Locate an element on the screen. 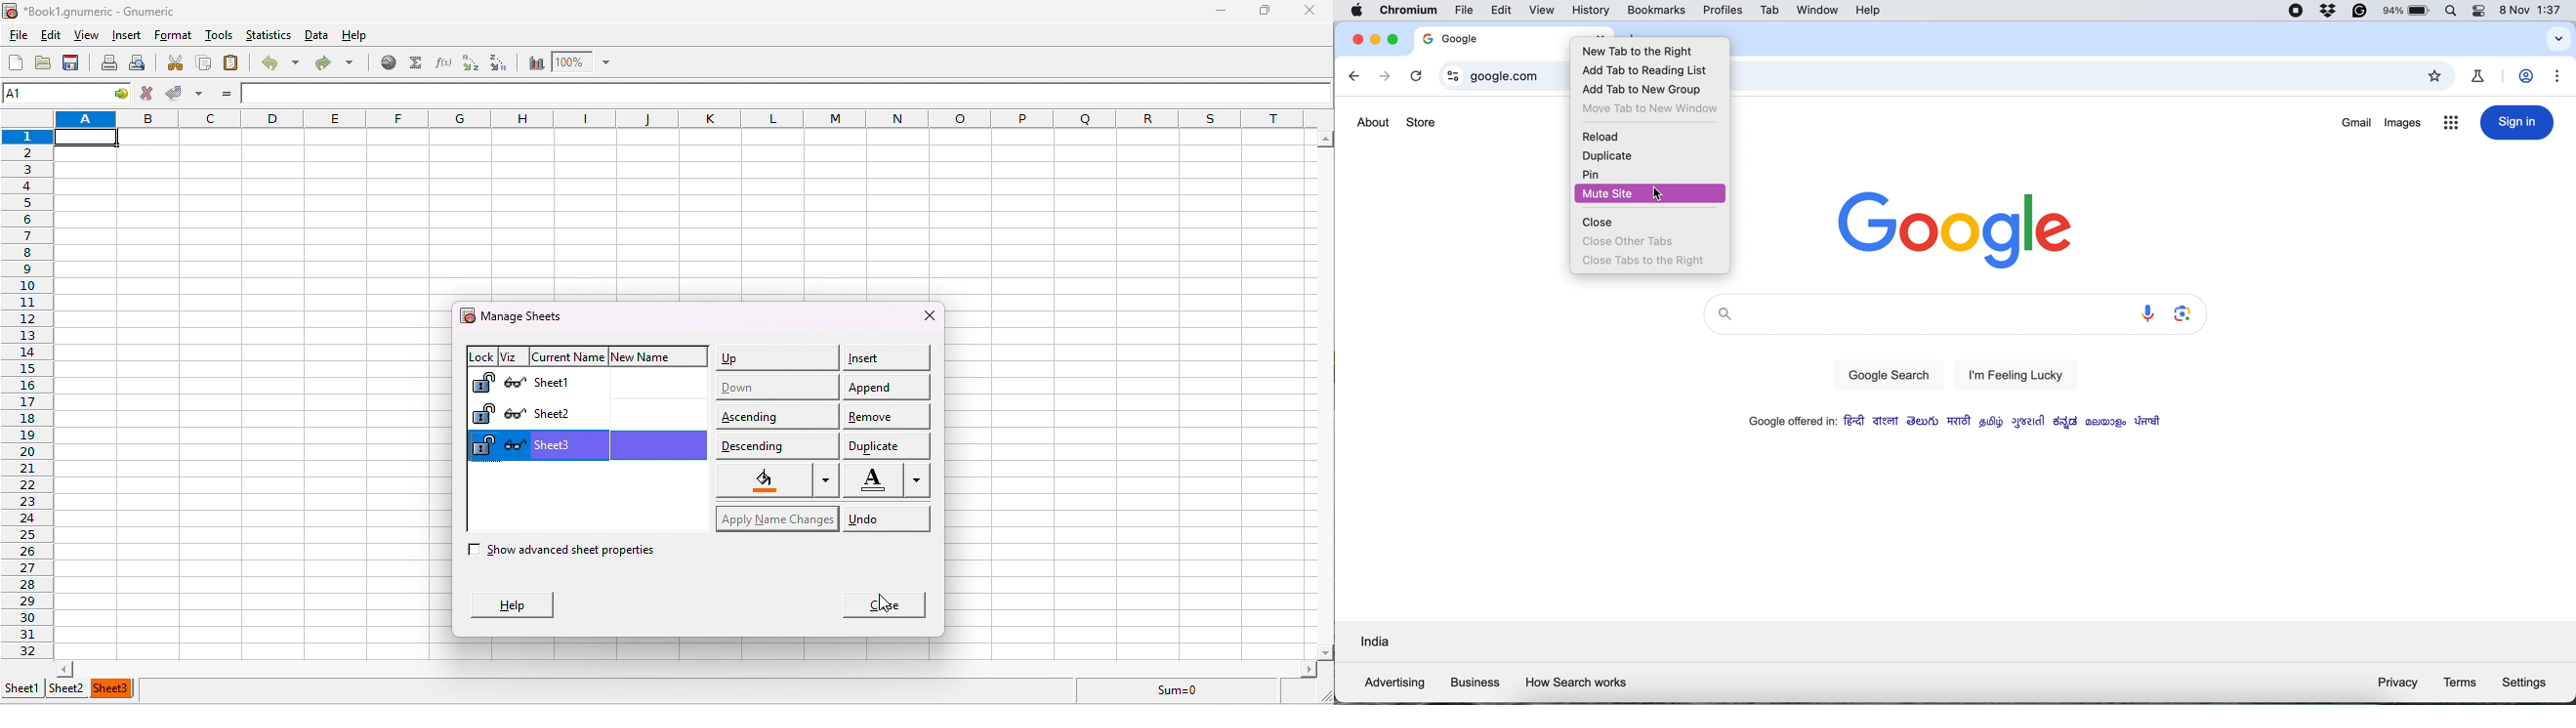  sheet 3 is located at coordinates (114, 688).